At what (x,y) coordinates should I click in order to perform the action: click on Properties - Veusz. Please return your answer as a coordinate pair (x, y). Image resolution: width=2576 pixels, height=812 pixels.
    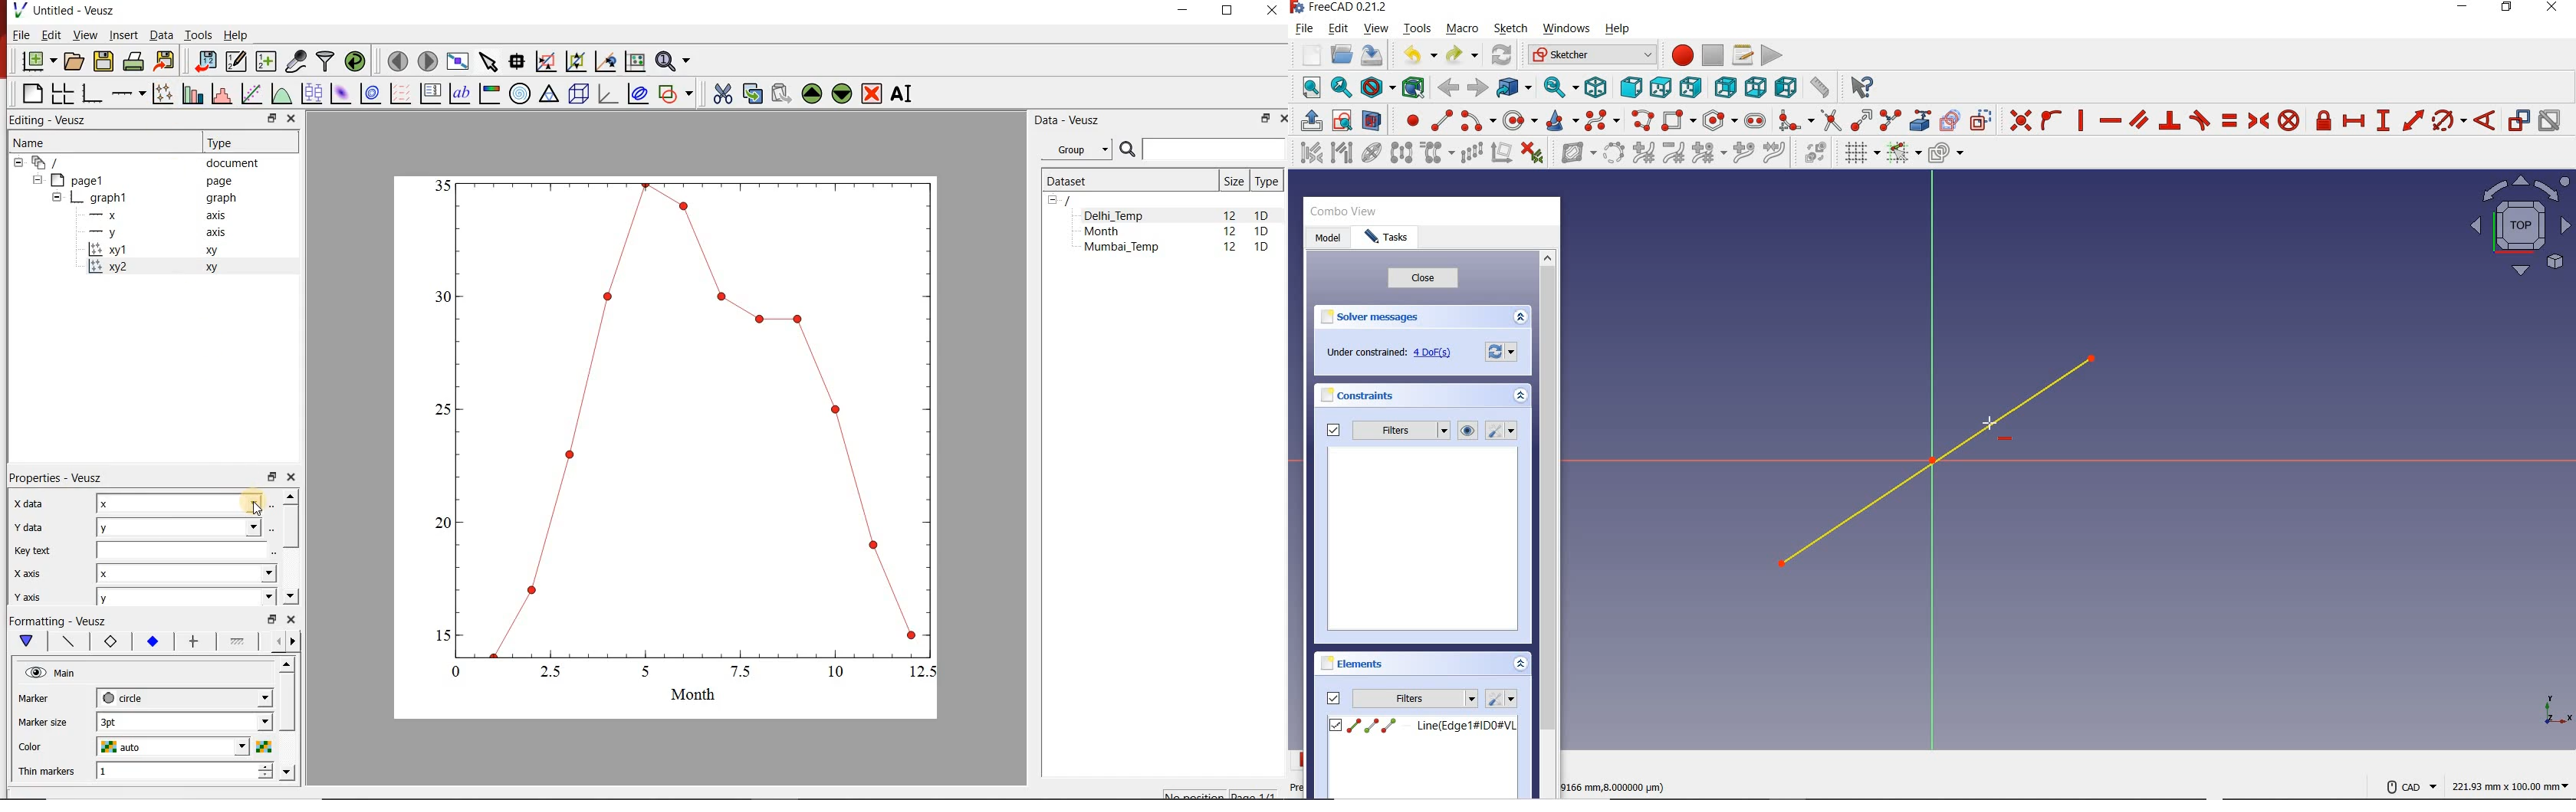
    Looking at the image, I should click on (53, 478).